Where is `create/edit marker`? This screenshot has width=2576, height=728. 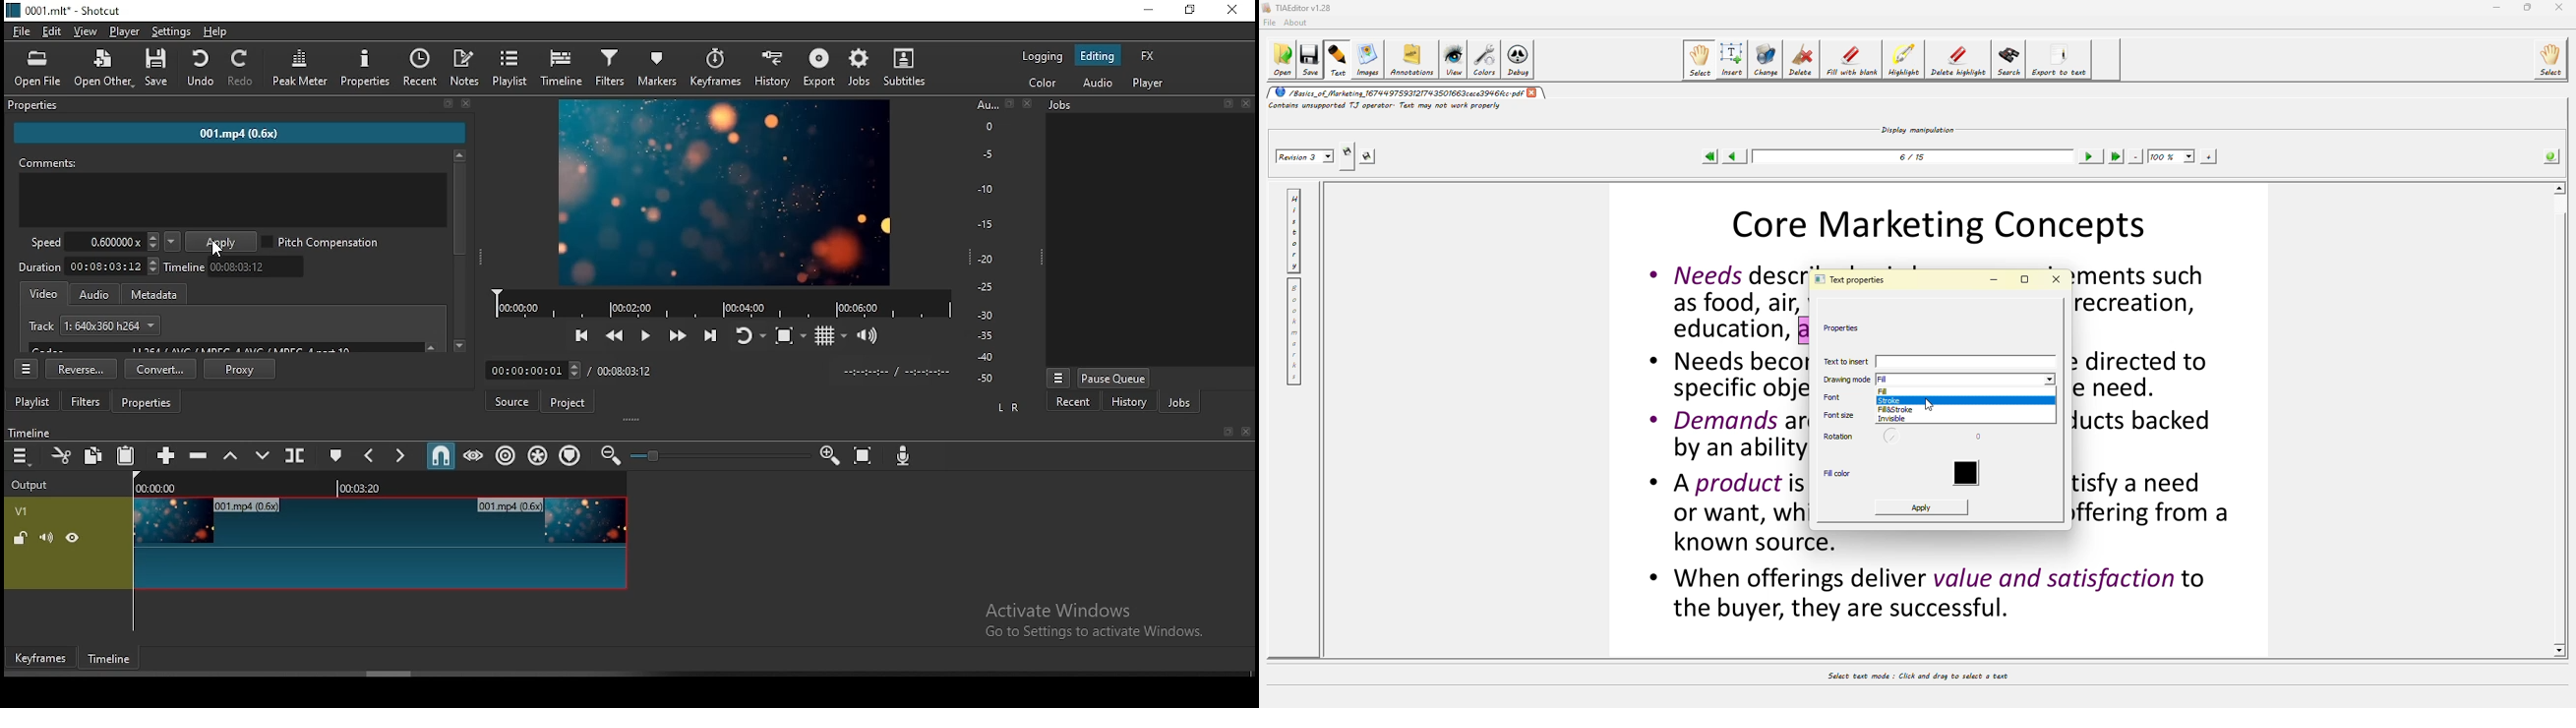
create/edit marker is located at coordinates (335, 456).